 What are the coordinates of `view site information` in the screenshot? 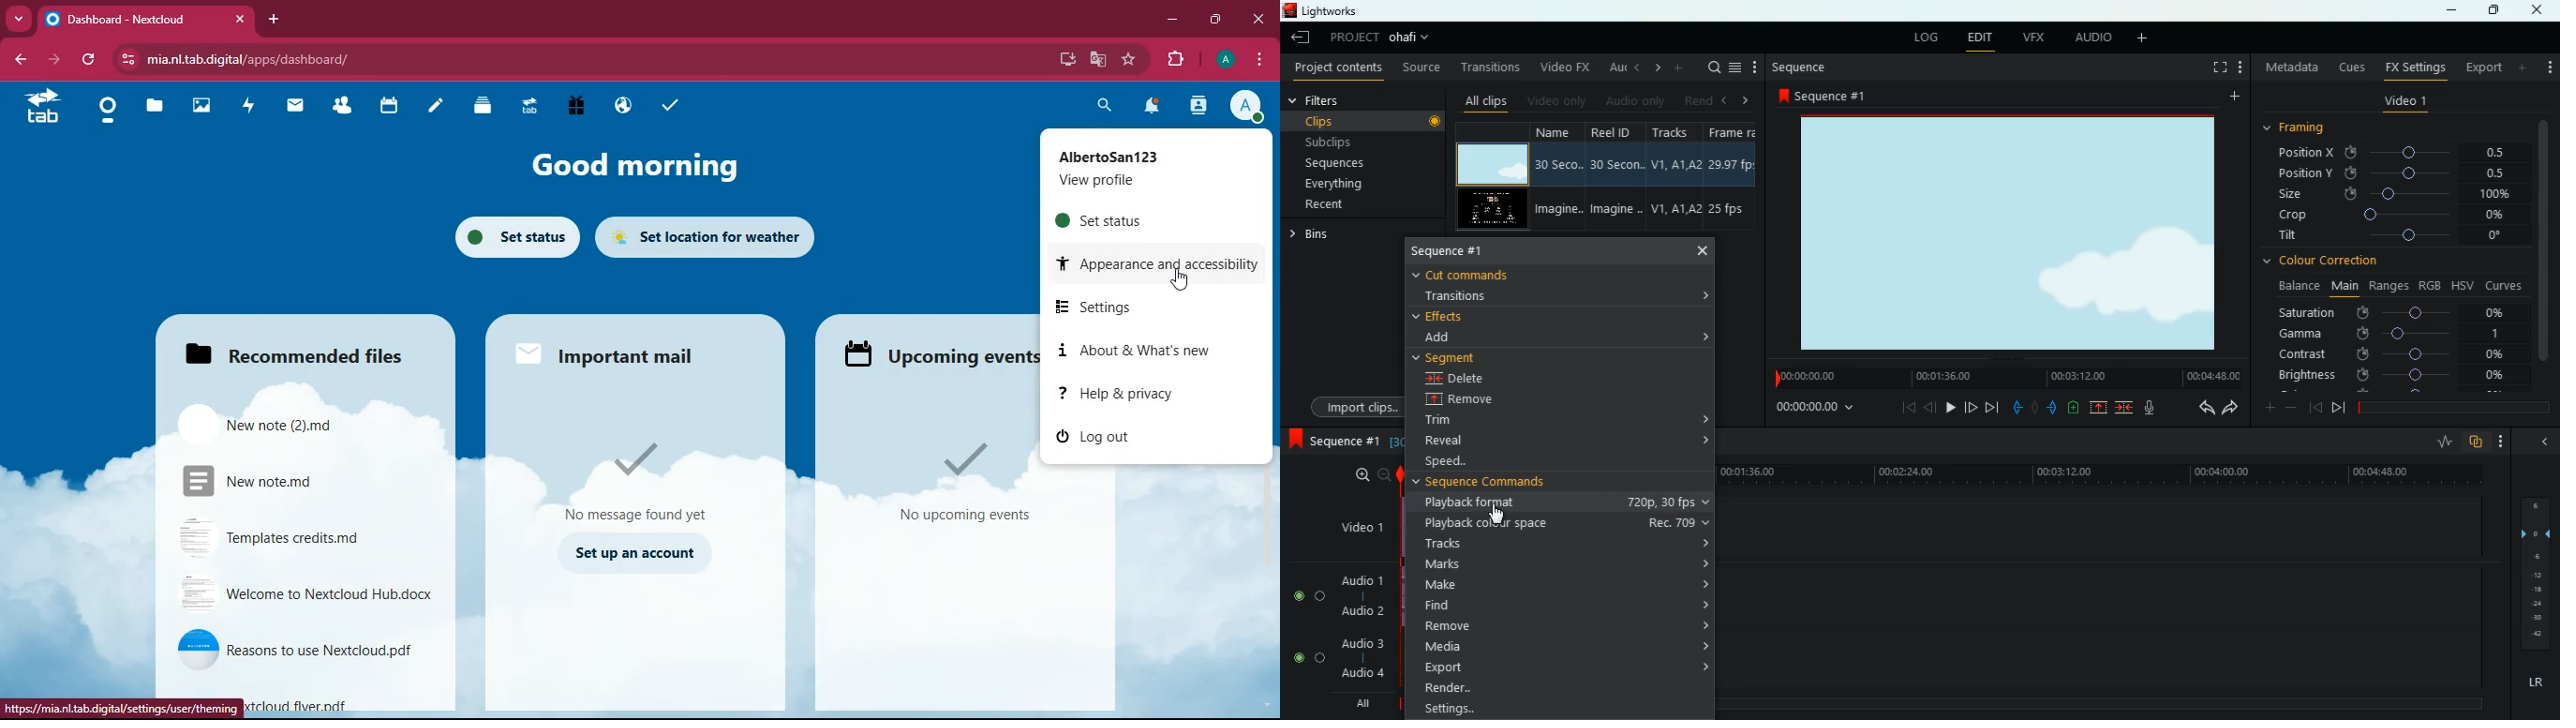 It's located at (126, 60).